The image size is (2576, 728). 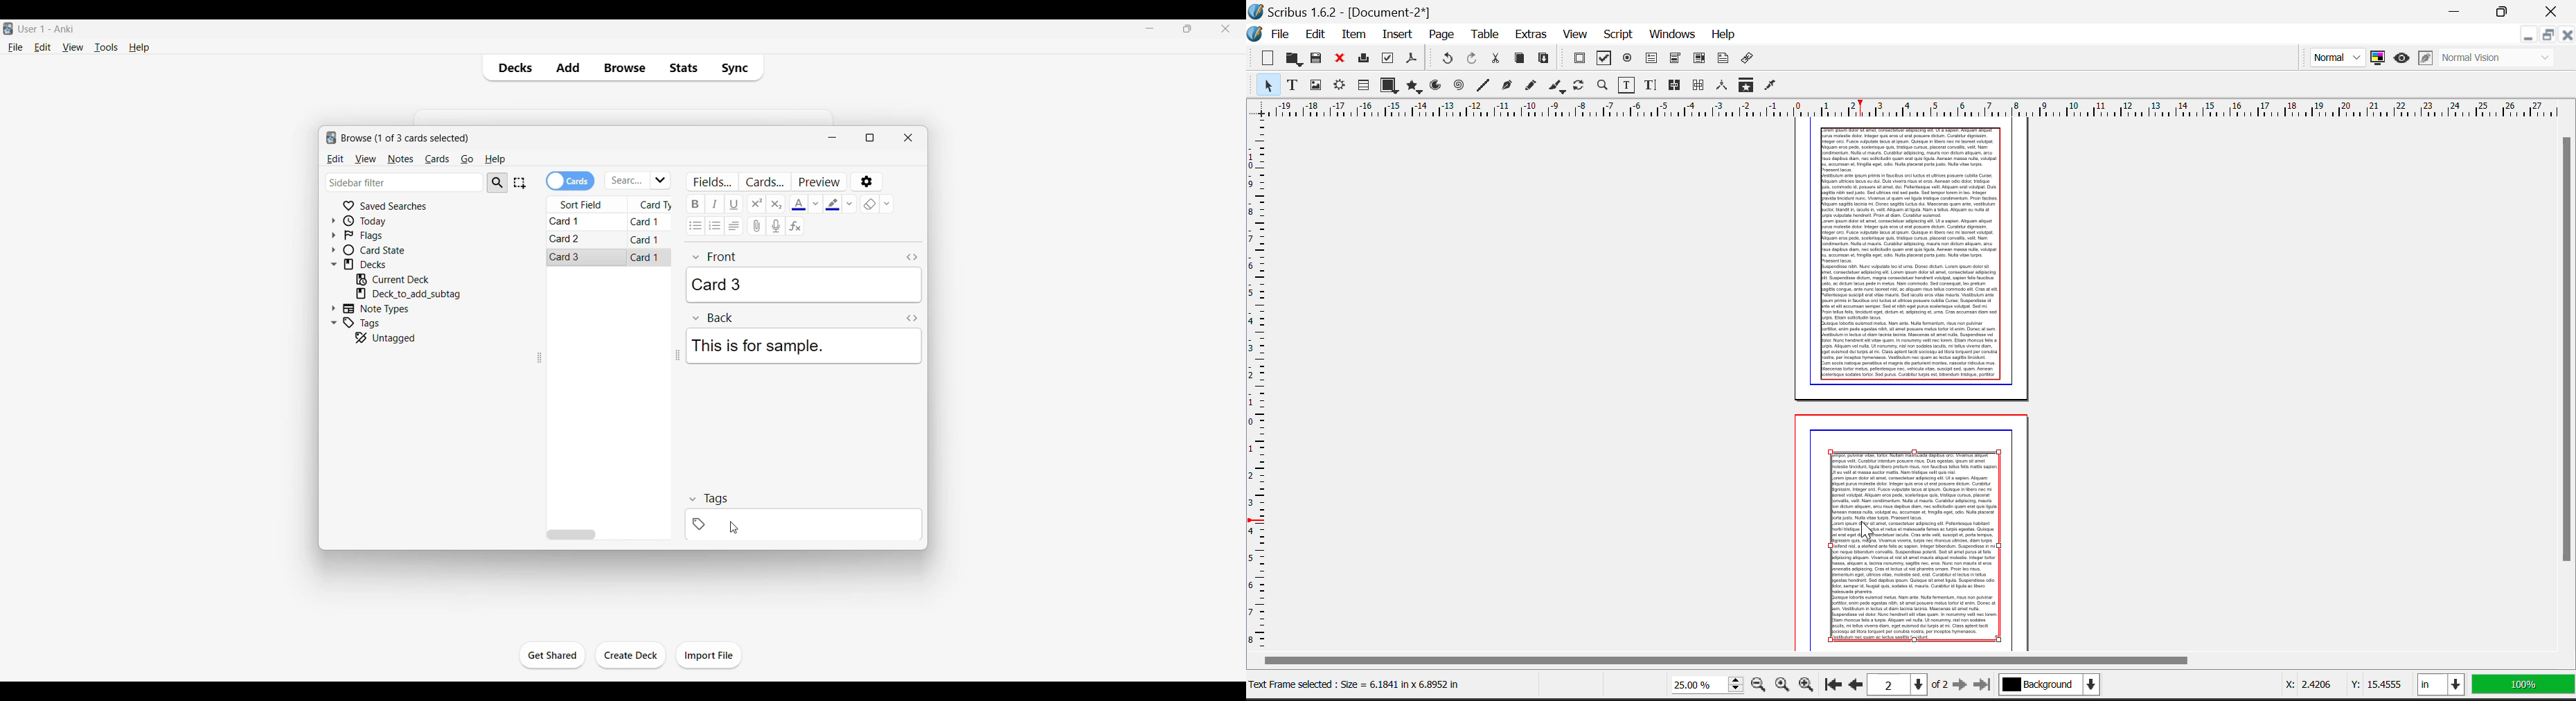 I want to click on Click to go to untagged, so click(x=404, y=338).